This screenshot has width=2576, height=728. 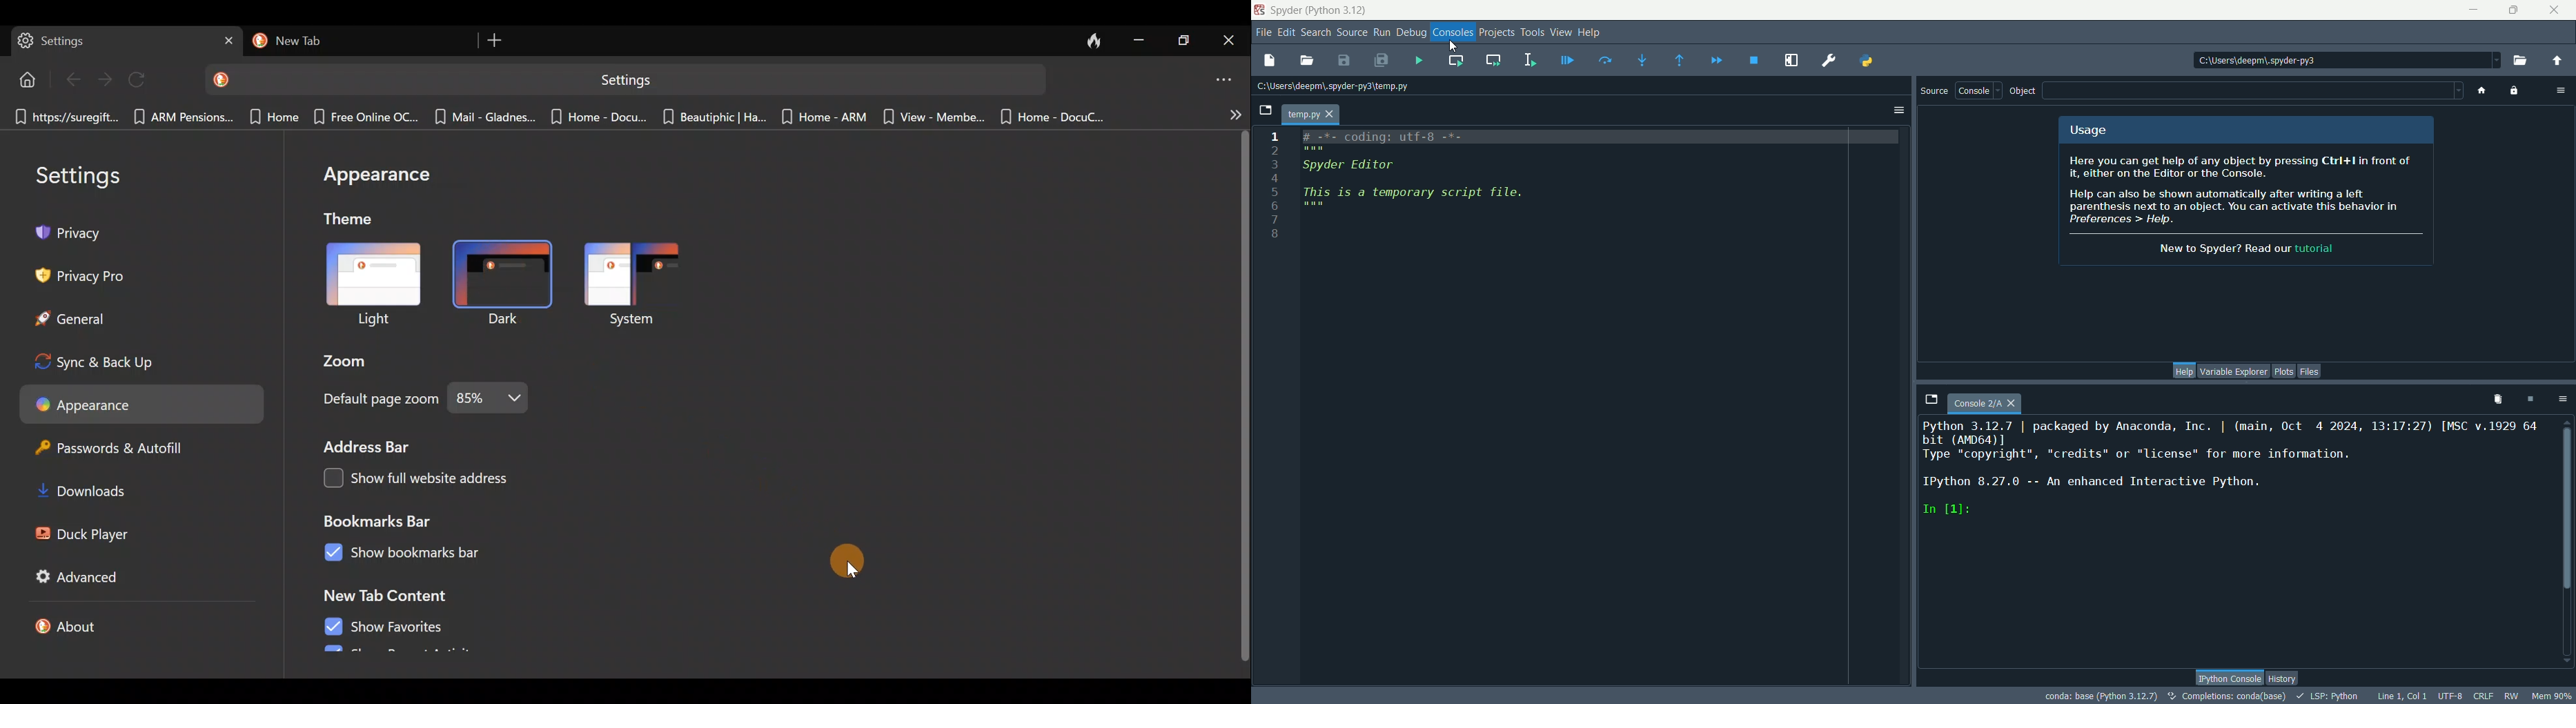 I want to click on IPython console, so click(x=2224, y=678).